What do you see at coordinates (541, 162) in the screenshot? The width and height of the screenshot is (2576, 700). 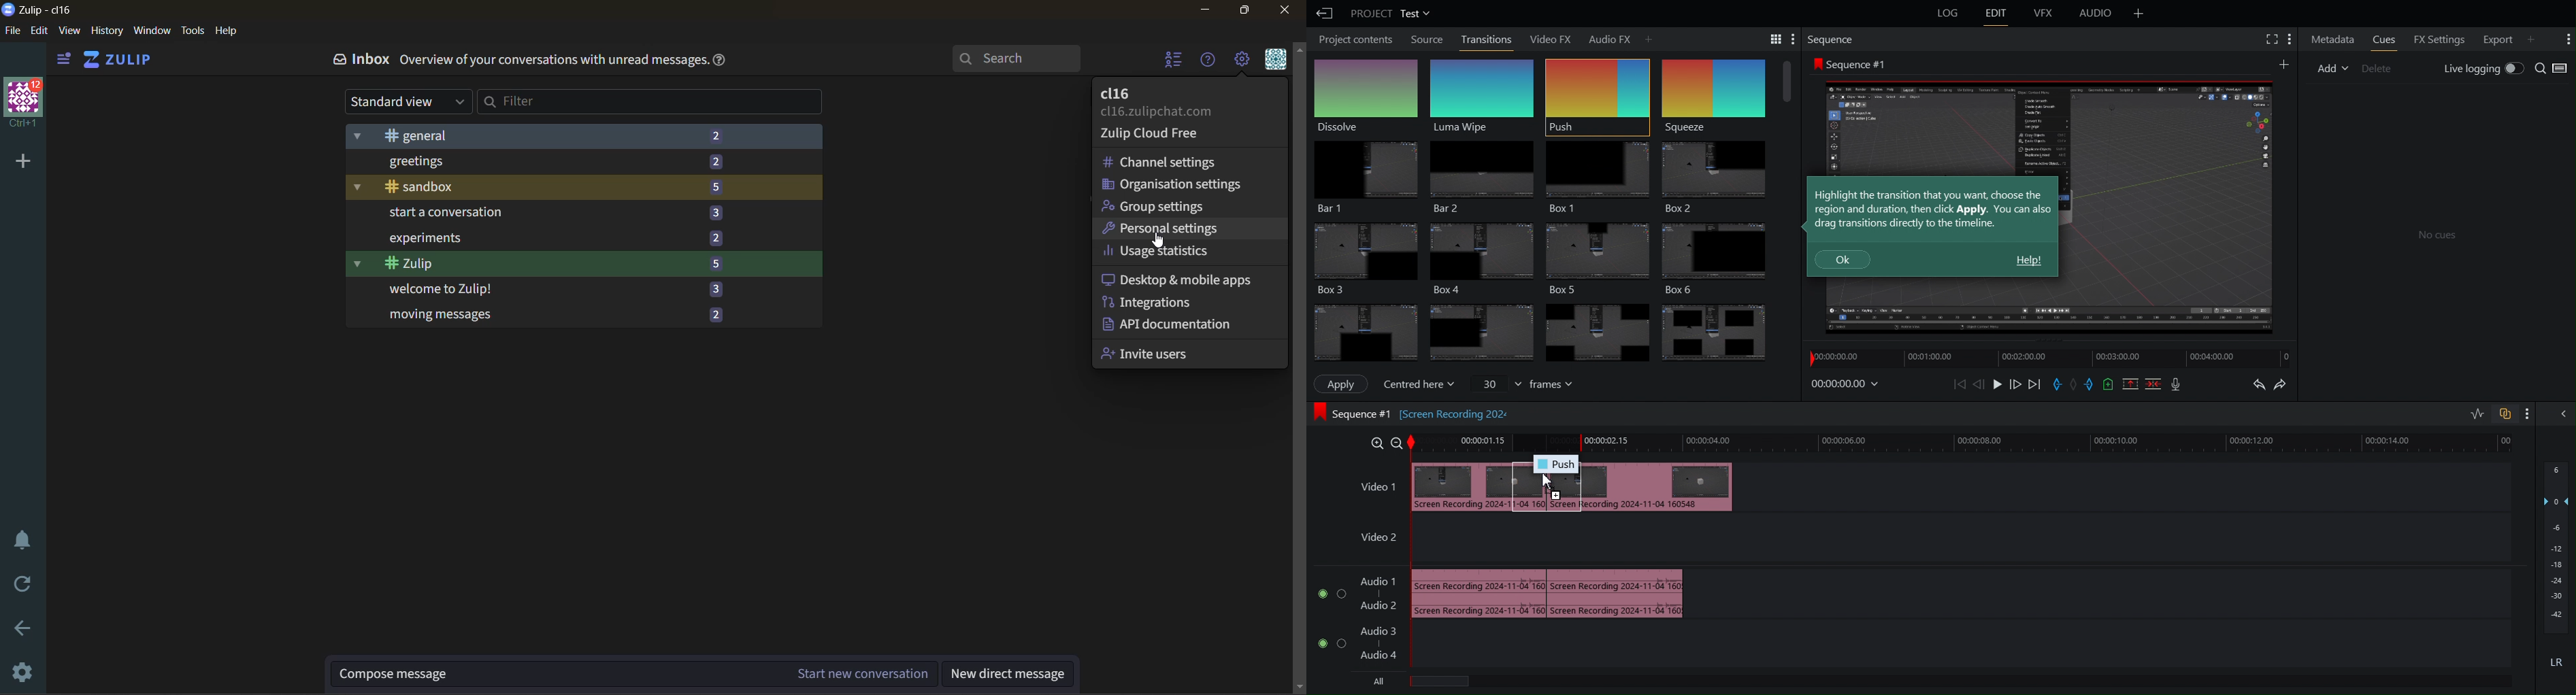 I see `greetings` at bounding box center [541, 162].